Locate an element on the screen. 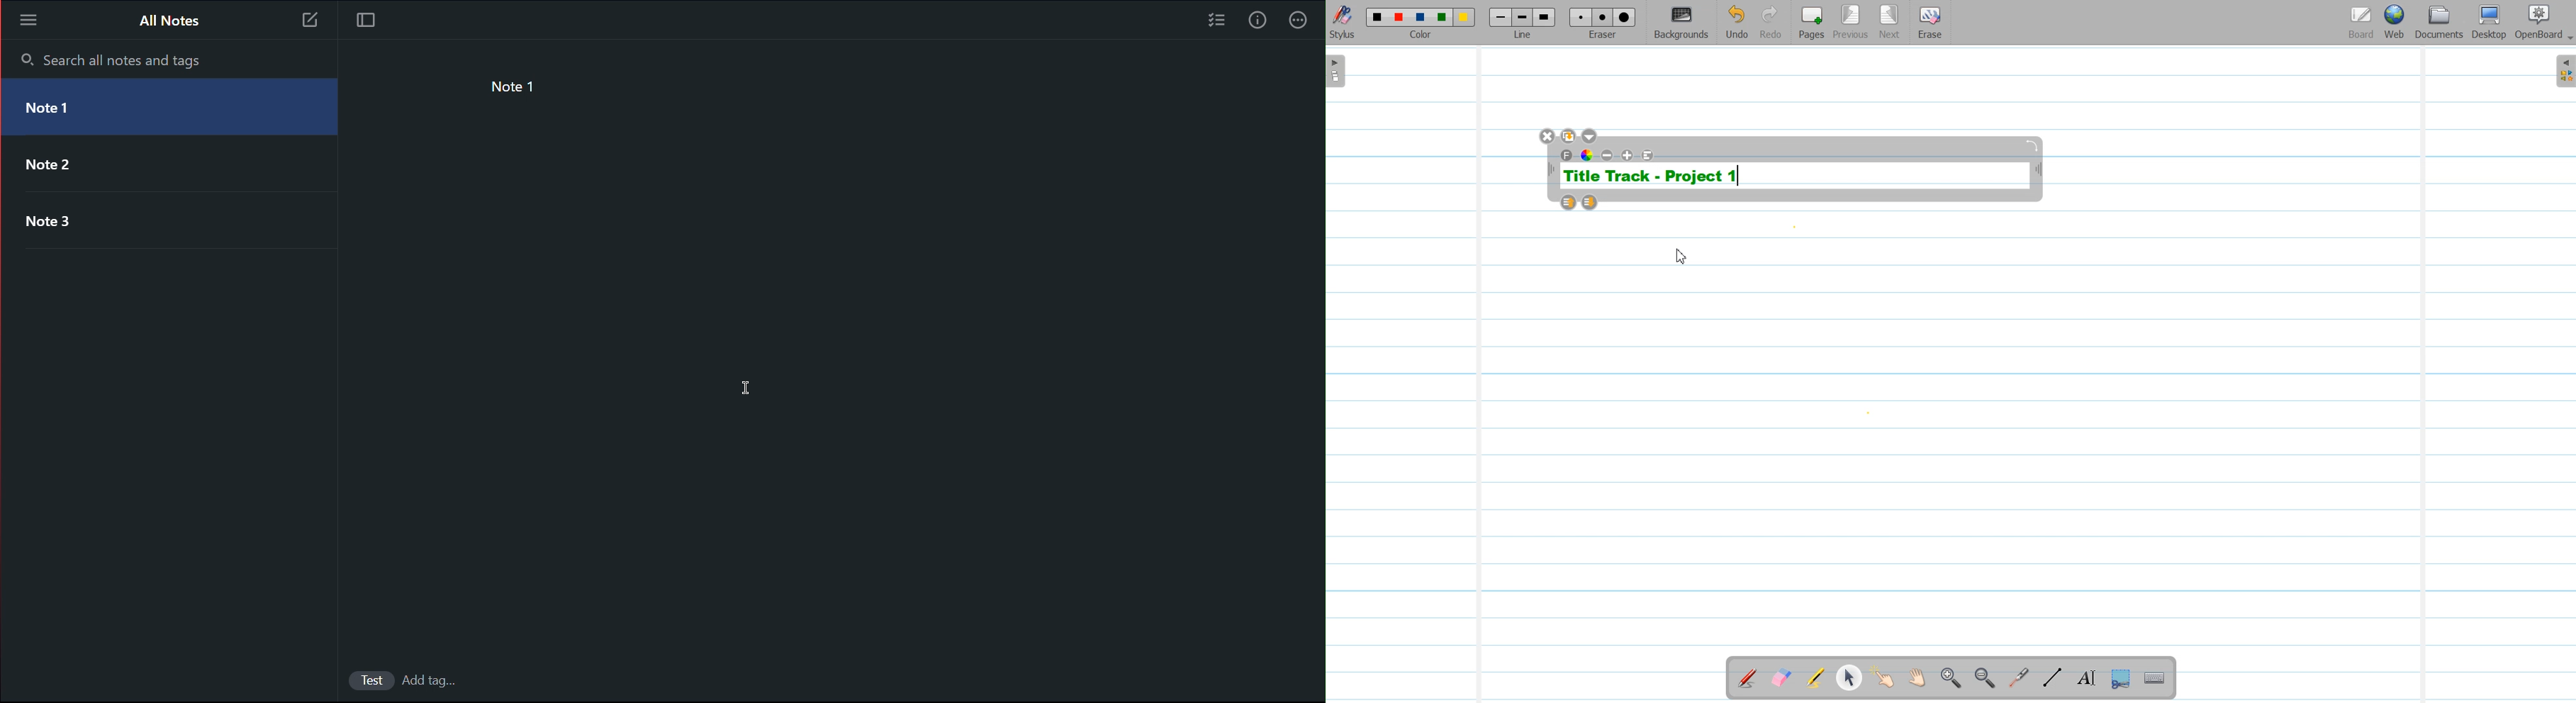 The height and width of the screenshot is (728, 2576). New Note is located at coordinates (306, 22).